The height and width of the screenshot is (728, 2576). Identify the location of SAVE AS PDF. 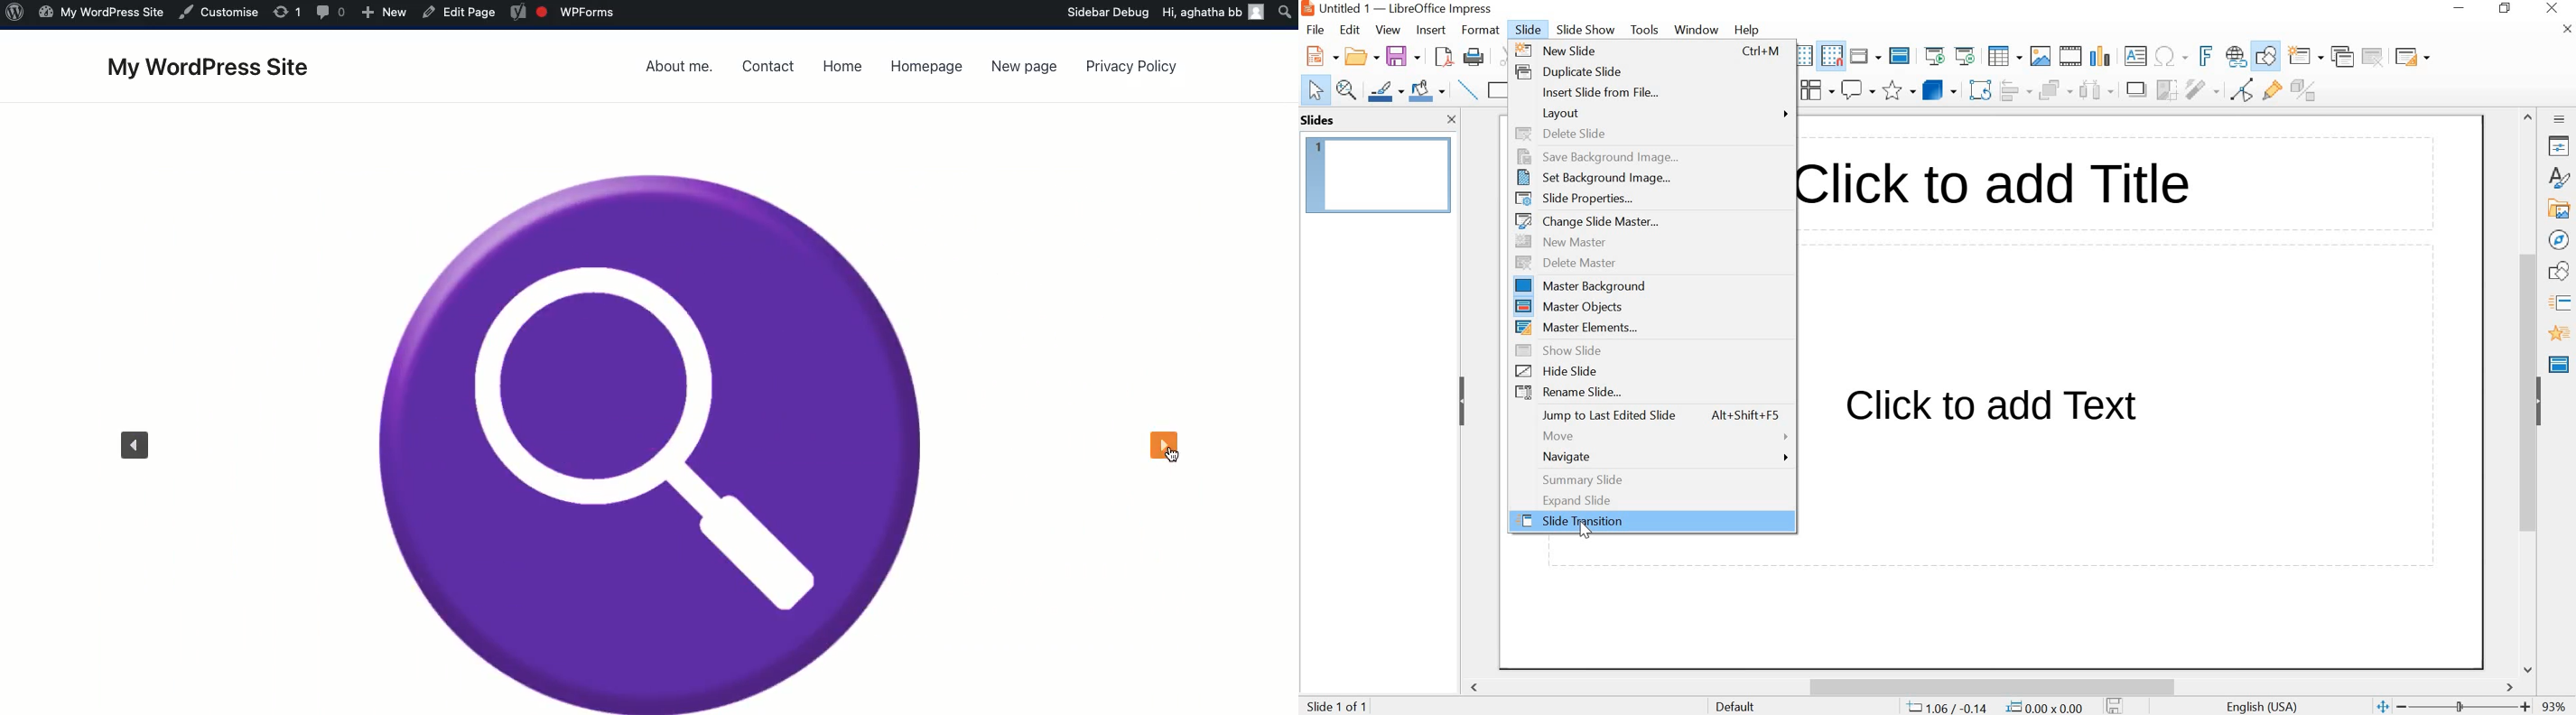
(1443, 57).